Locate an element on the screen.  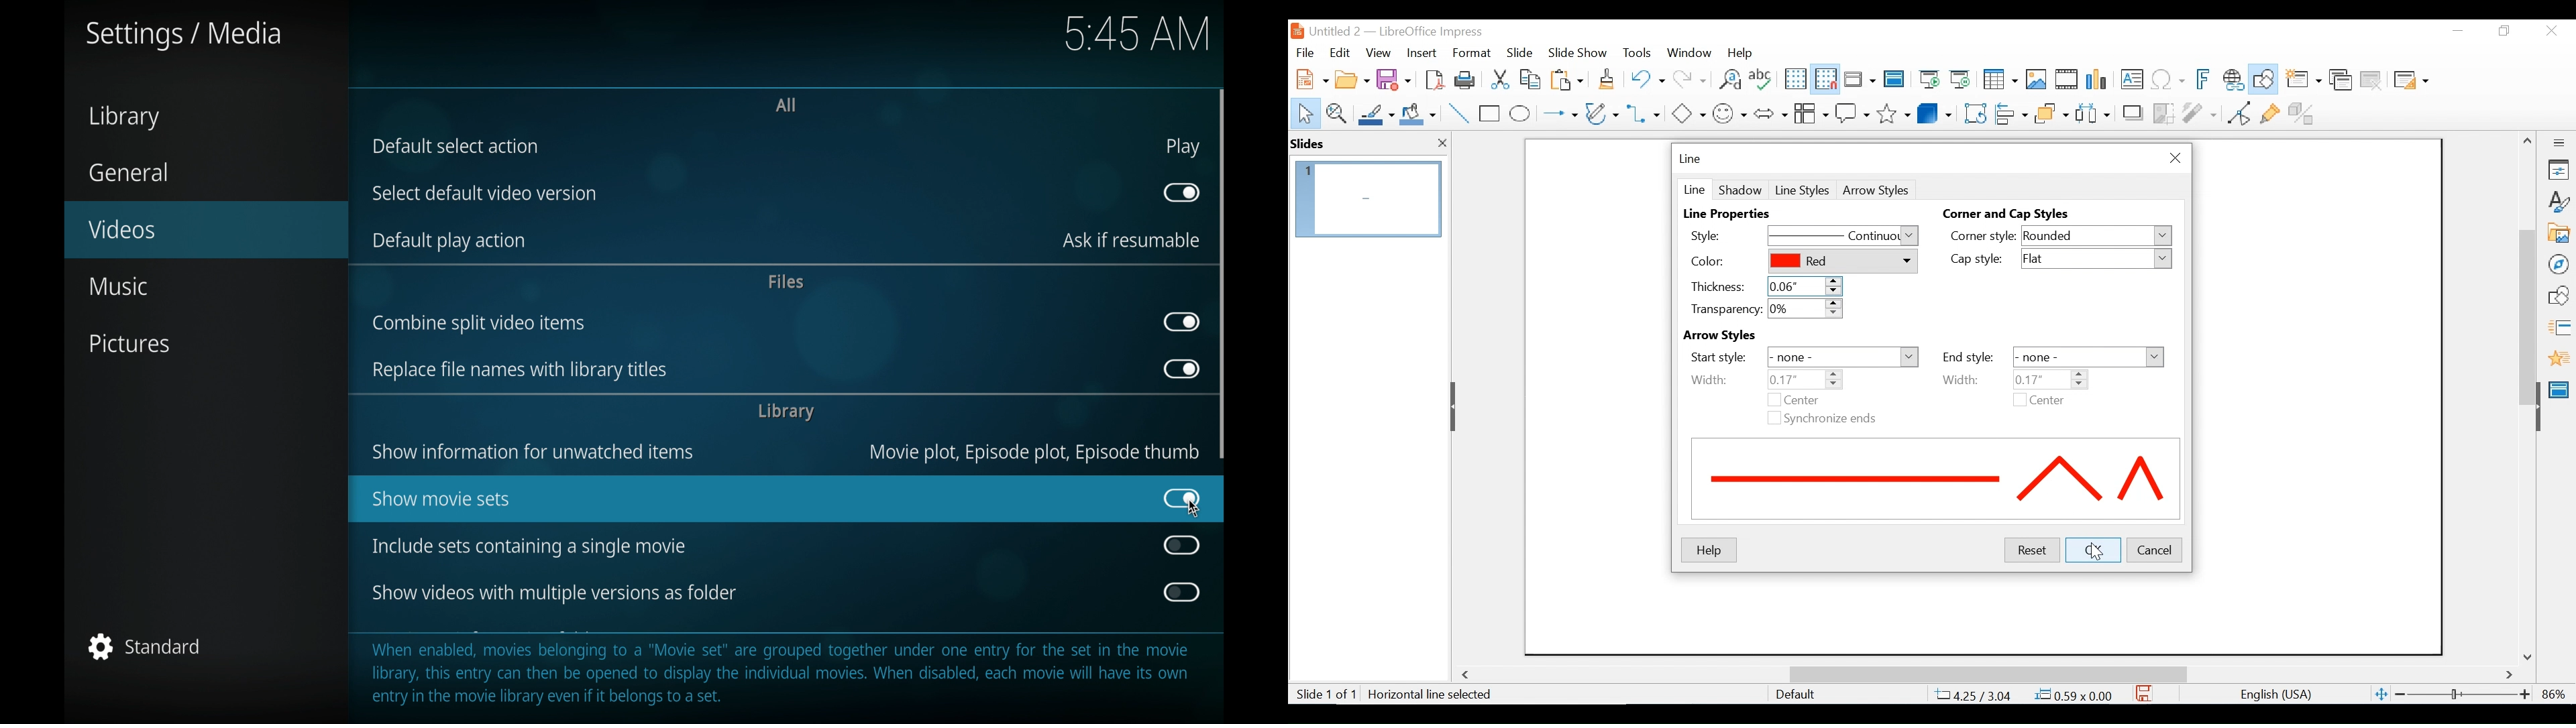
show information  is located at coordinates (533, 452).